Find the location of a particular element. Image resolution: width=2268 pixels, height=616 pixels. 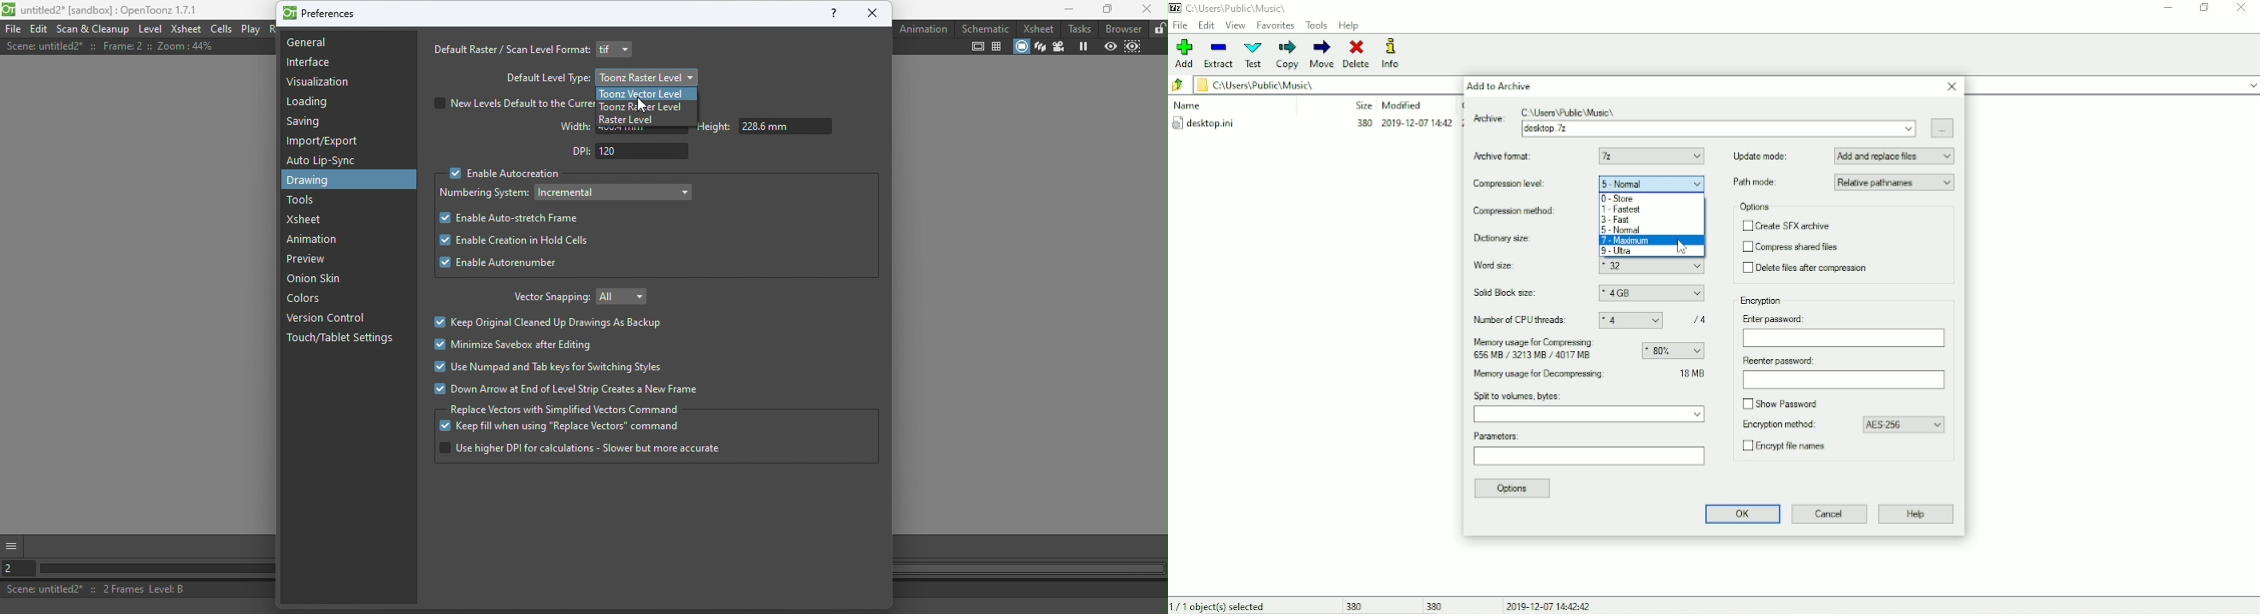

Preview is located at coordinates (305, 260).